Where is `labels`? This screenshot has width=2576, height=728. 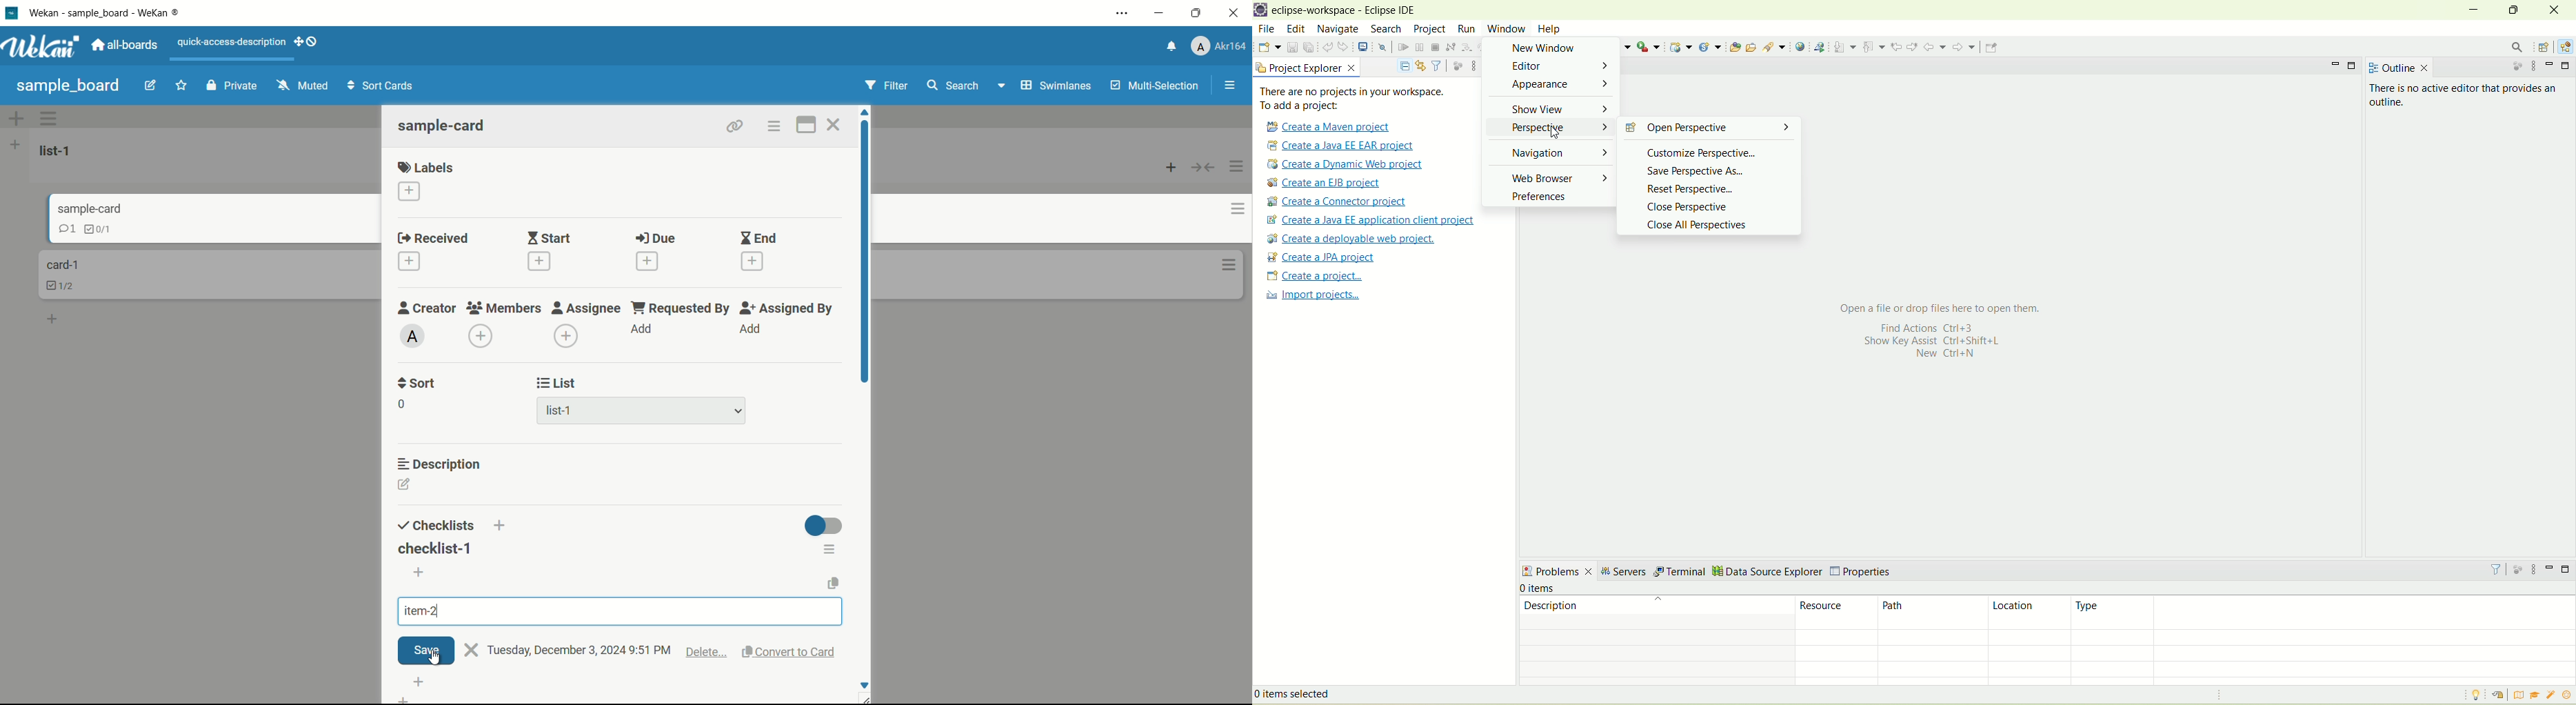
labels is located at coordinates (426, 166).